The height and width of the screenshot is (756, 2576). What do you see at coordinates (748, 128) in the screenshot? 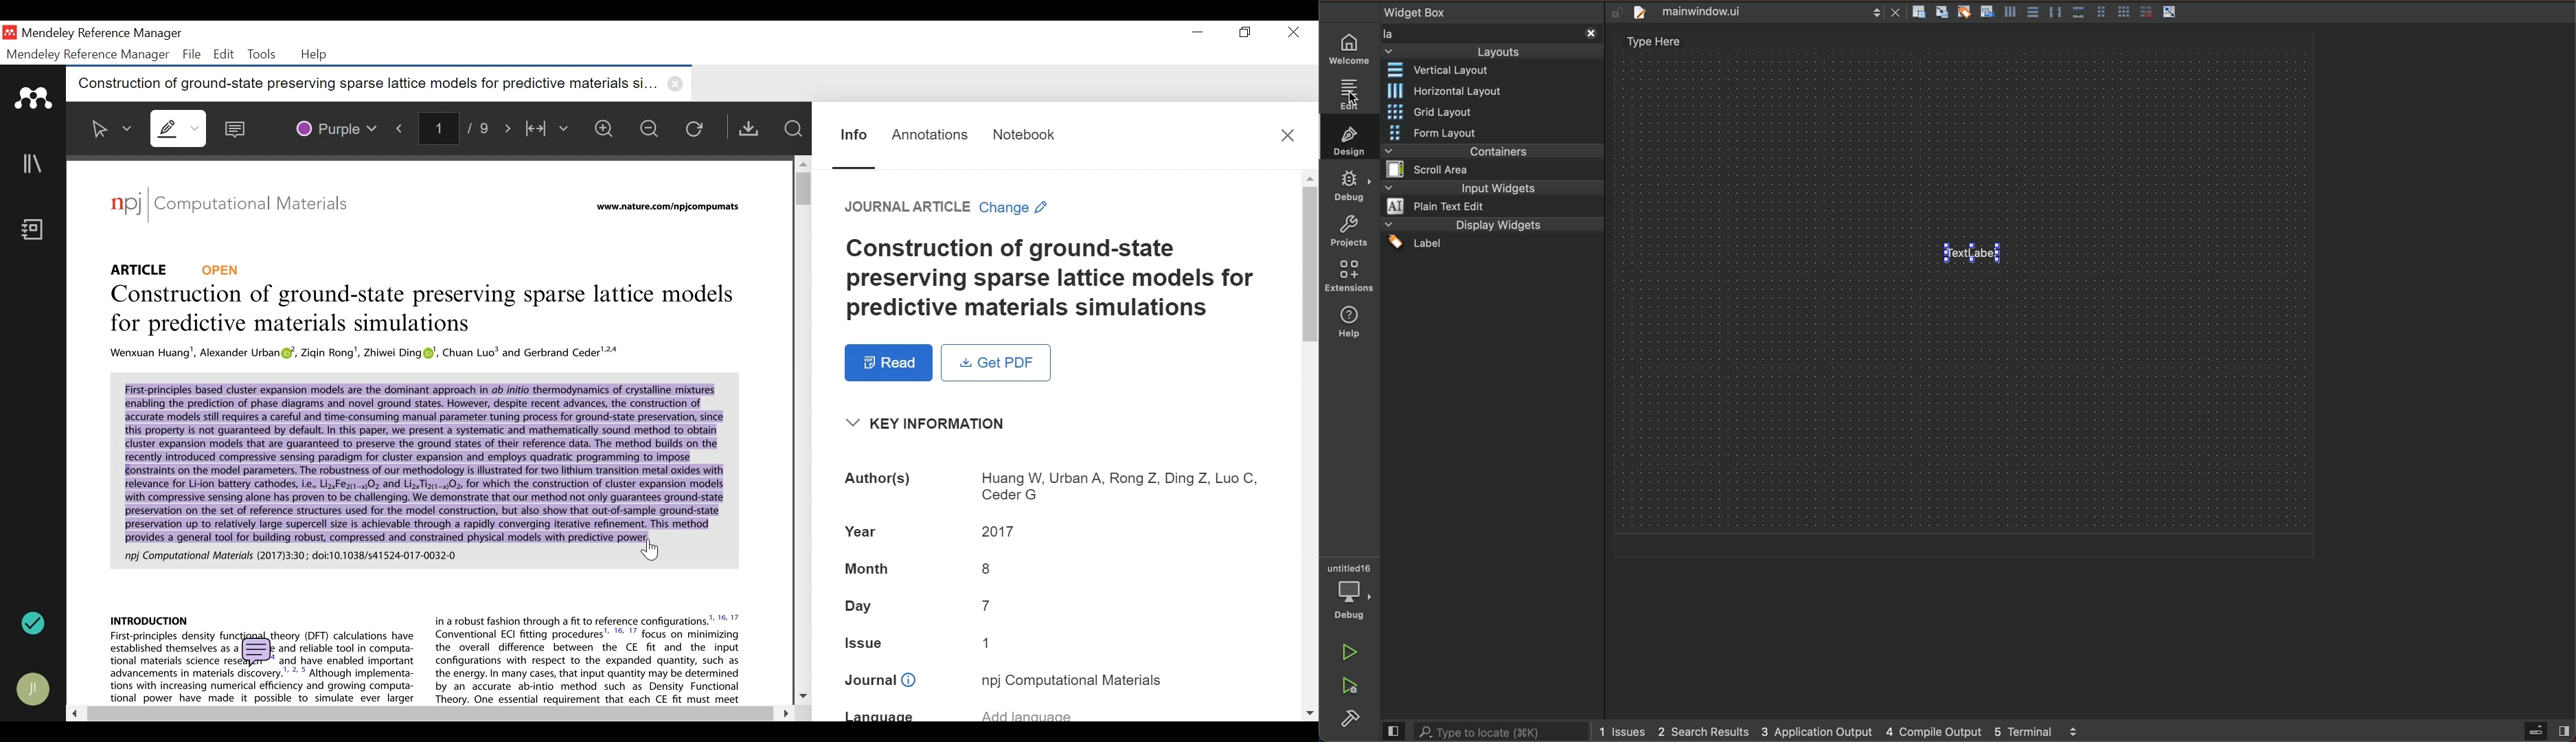
I see `Get PDF` at bounding box center [748, 128].